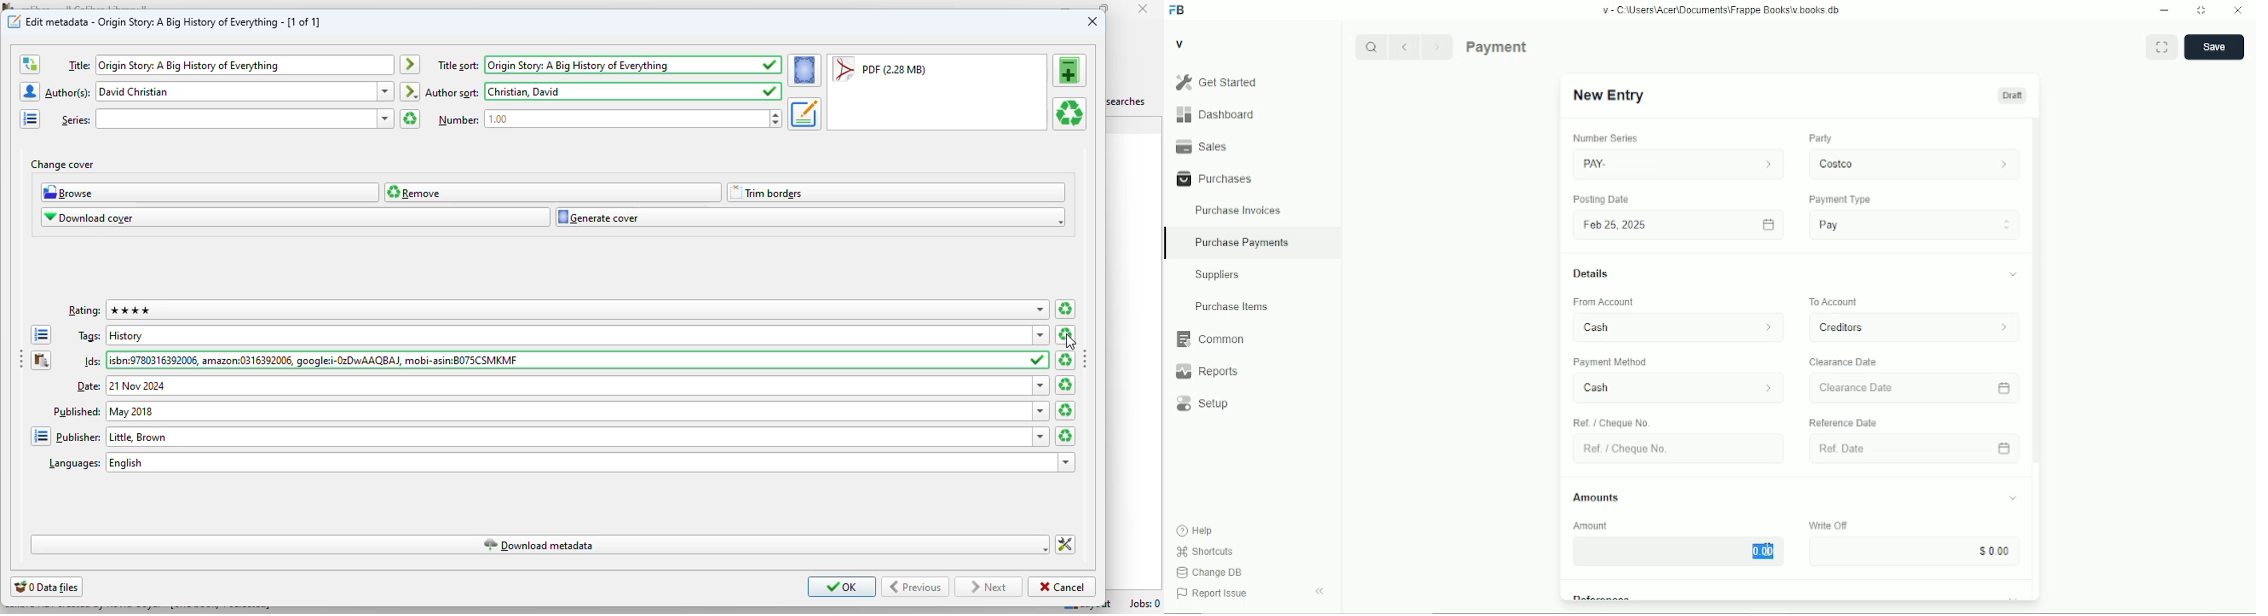  Describe the element at coordinates (1672, 325) in the screenshot. I see `From Account` at that location.